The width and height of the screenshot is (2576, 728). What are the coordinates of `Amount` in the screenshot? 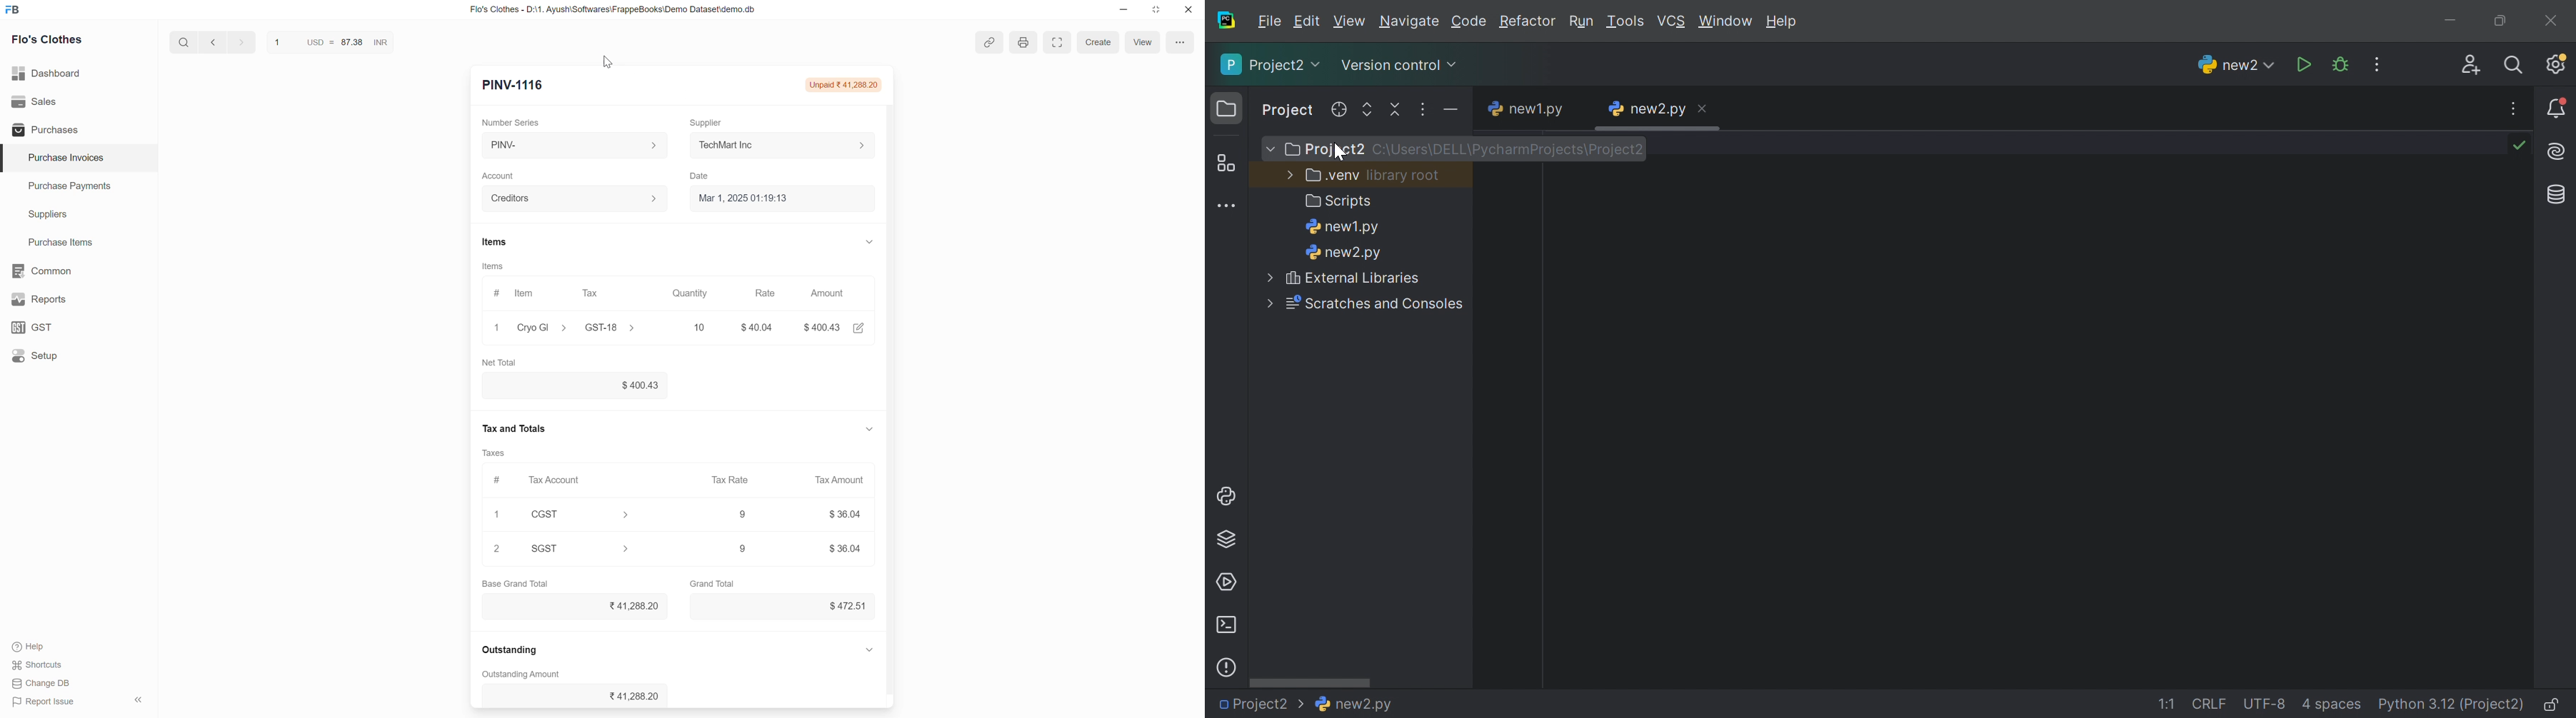 It's located at (832, 295).